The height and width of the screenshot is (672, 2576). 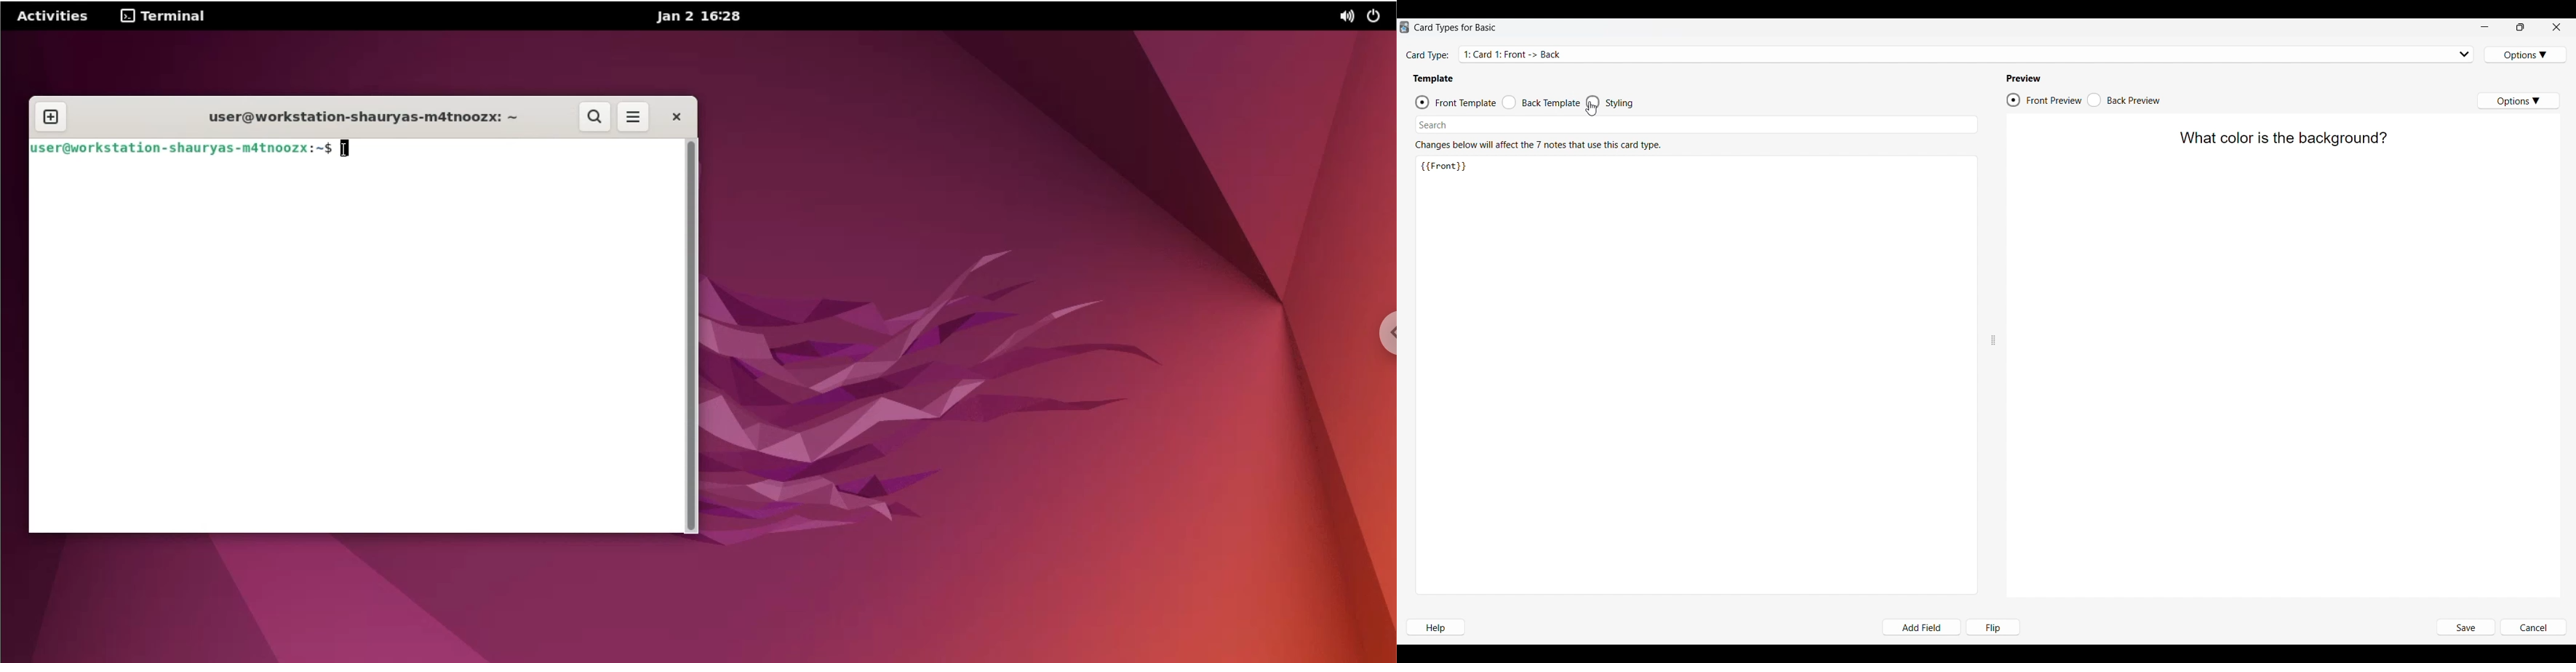 What do you see at coordinates (1968, 53) in the screenshot?
I see `Displays card type selected` at bounding box center [1968, 53].